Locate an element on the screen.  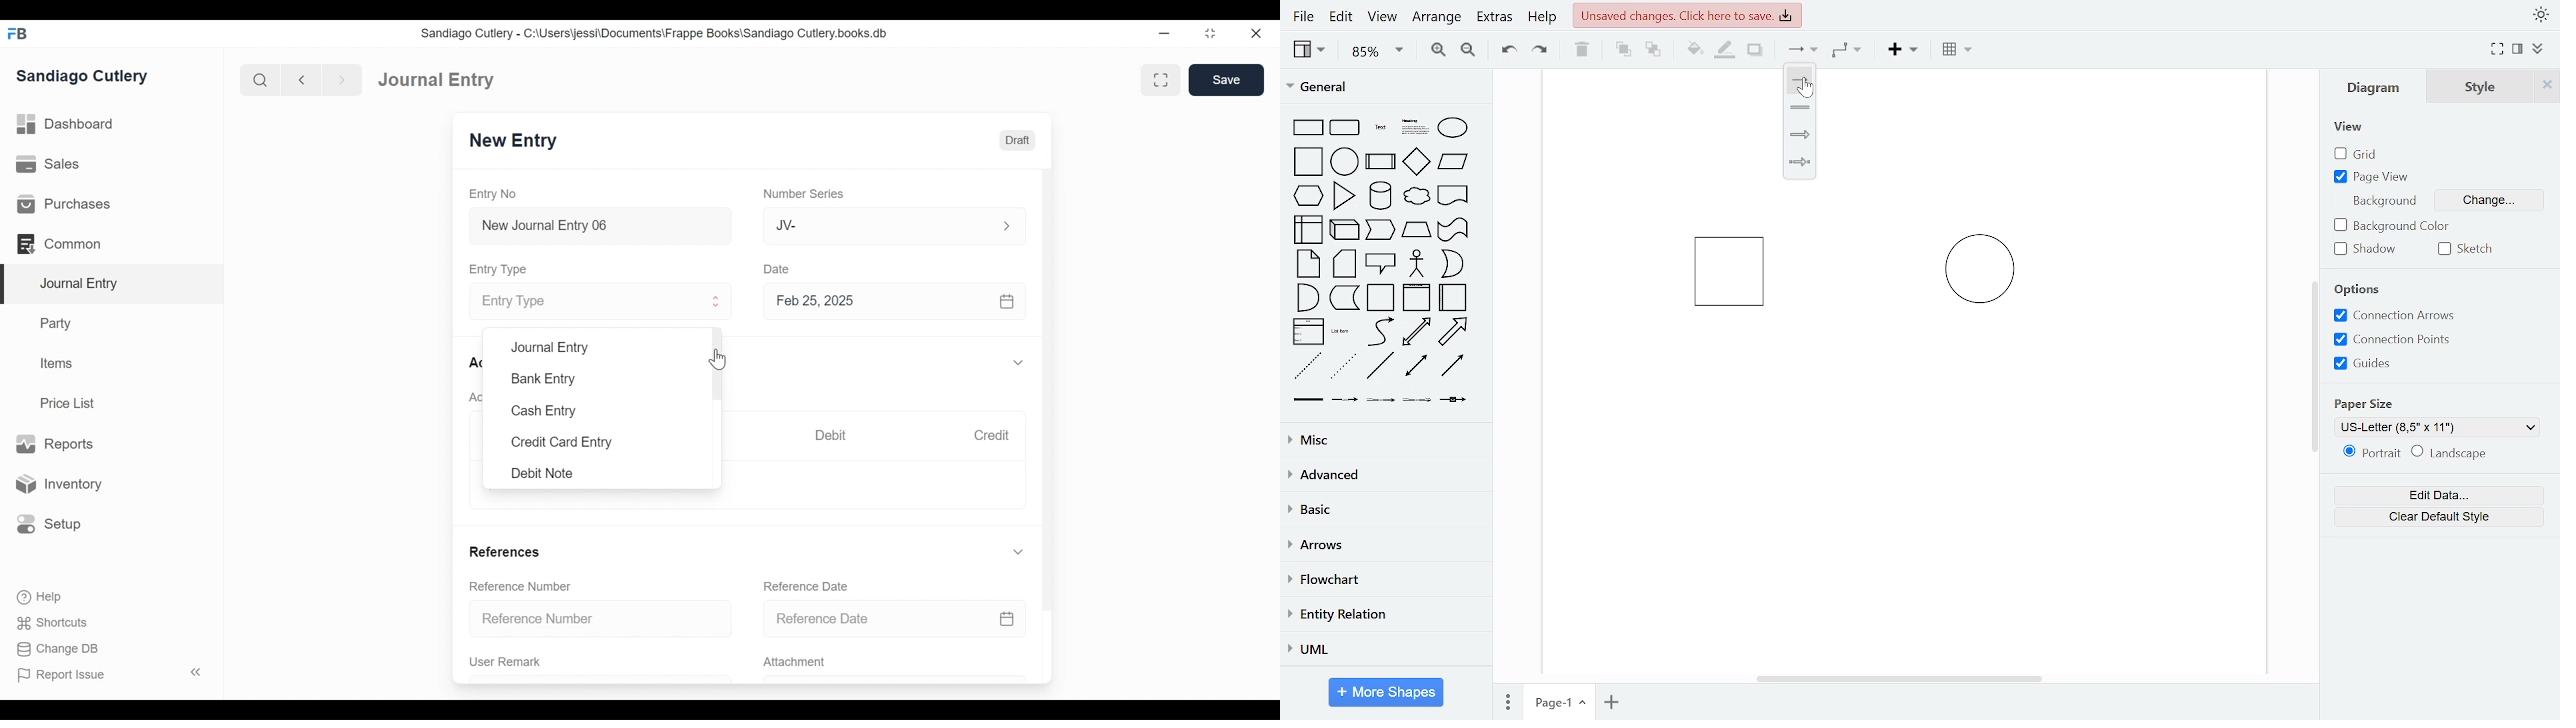
callout is located at coordinates (1382, 264).